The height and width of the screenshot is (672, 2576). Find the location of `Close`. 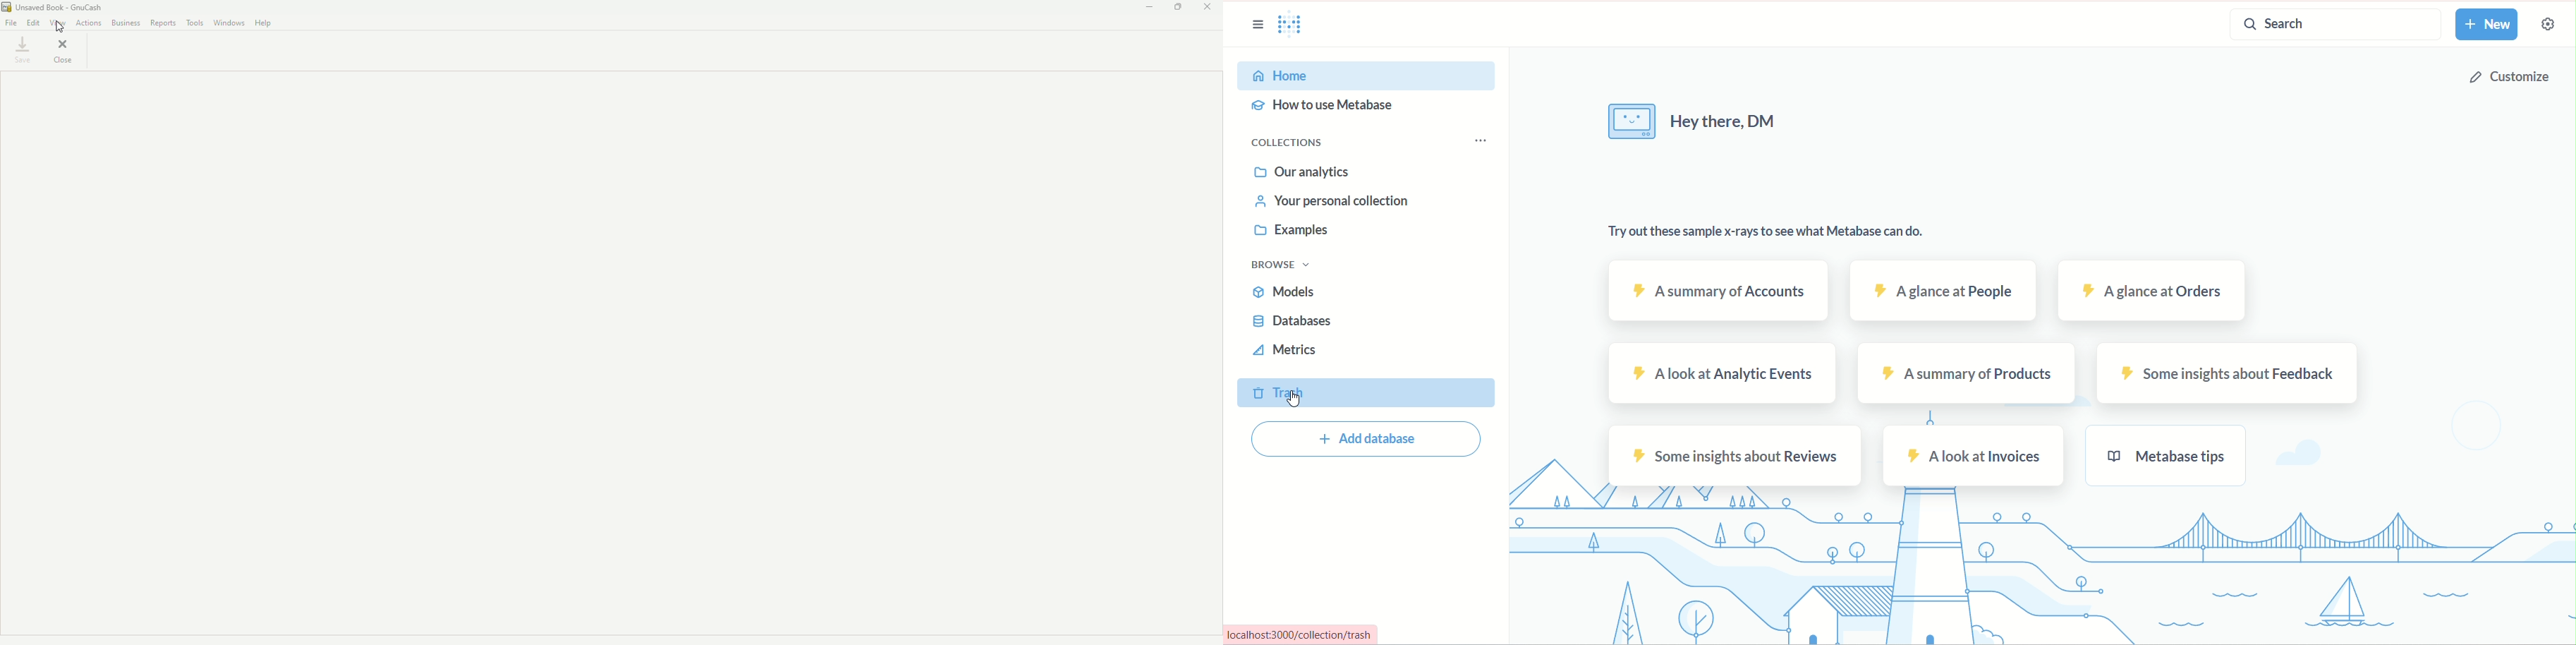

Close is located at coordinates (65, 51).